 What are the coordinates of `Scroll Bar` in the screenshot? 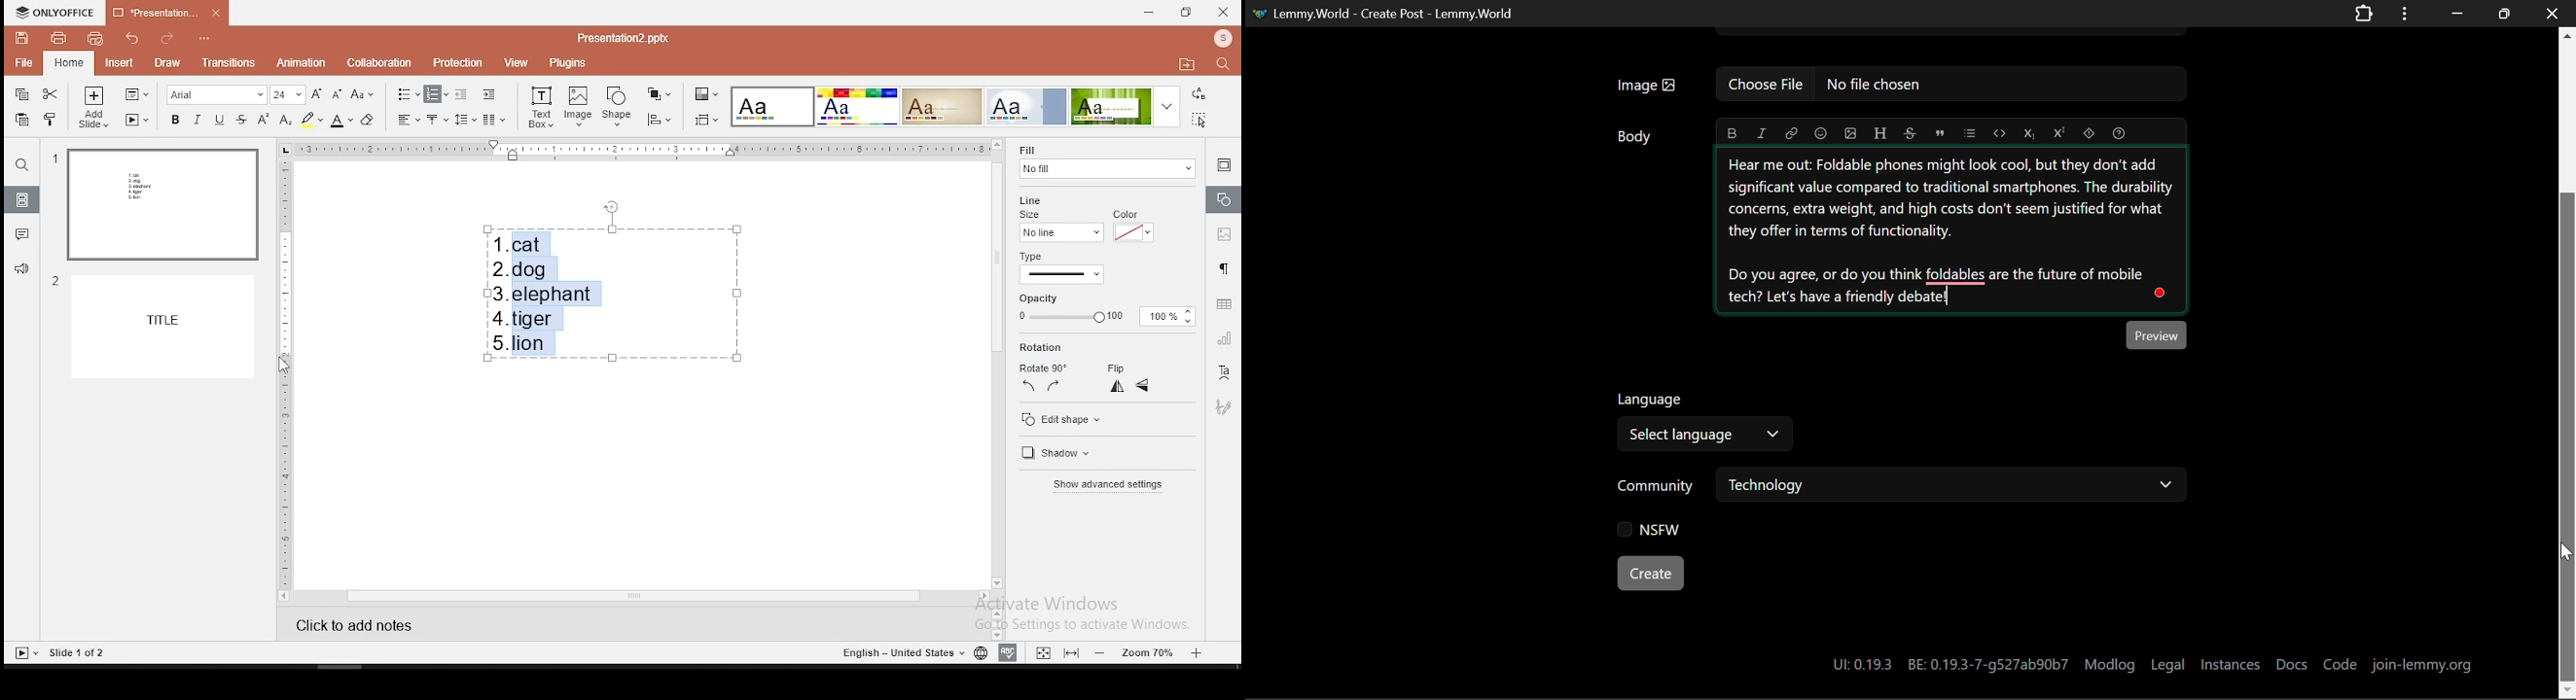 It's located at (2568, 360).